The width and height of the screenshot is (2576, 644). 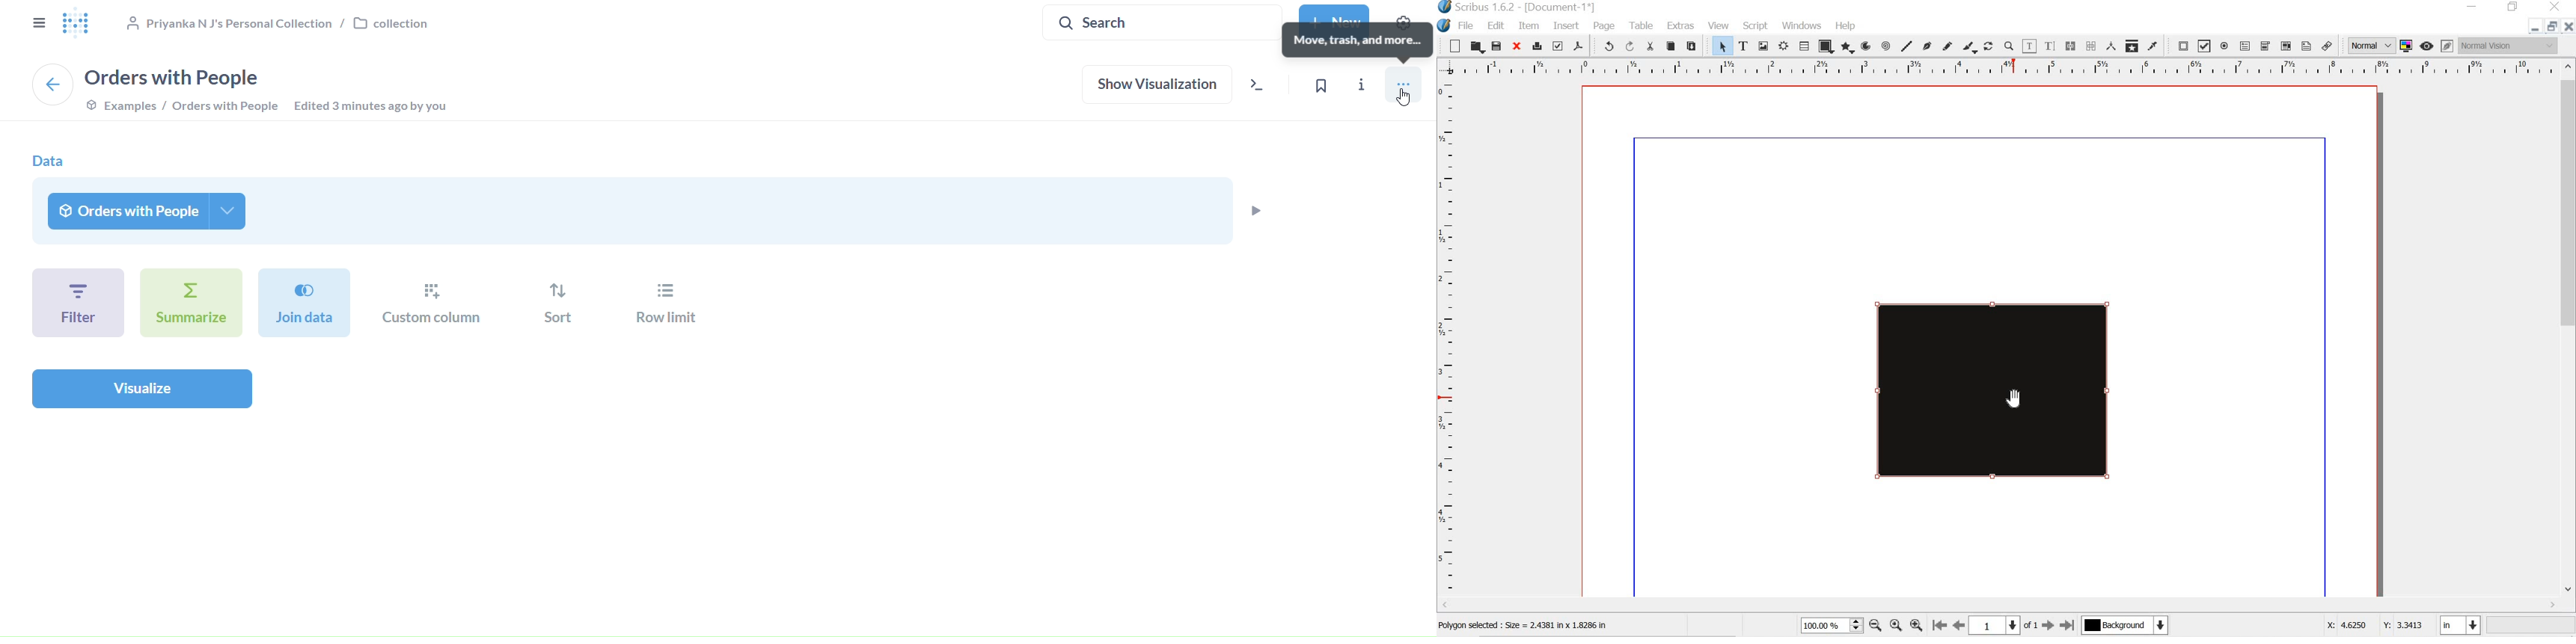 I want to click on windows, so click(x=1803, y=25).